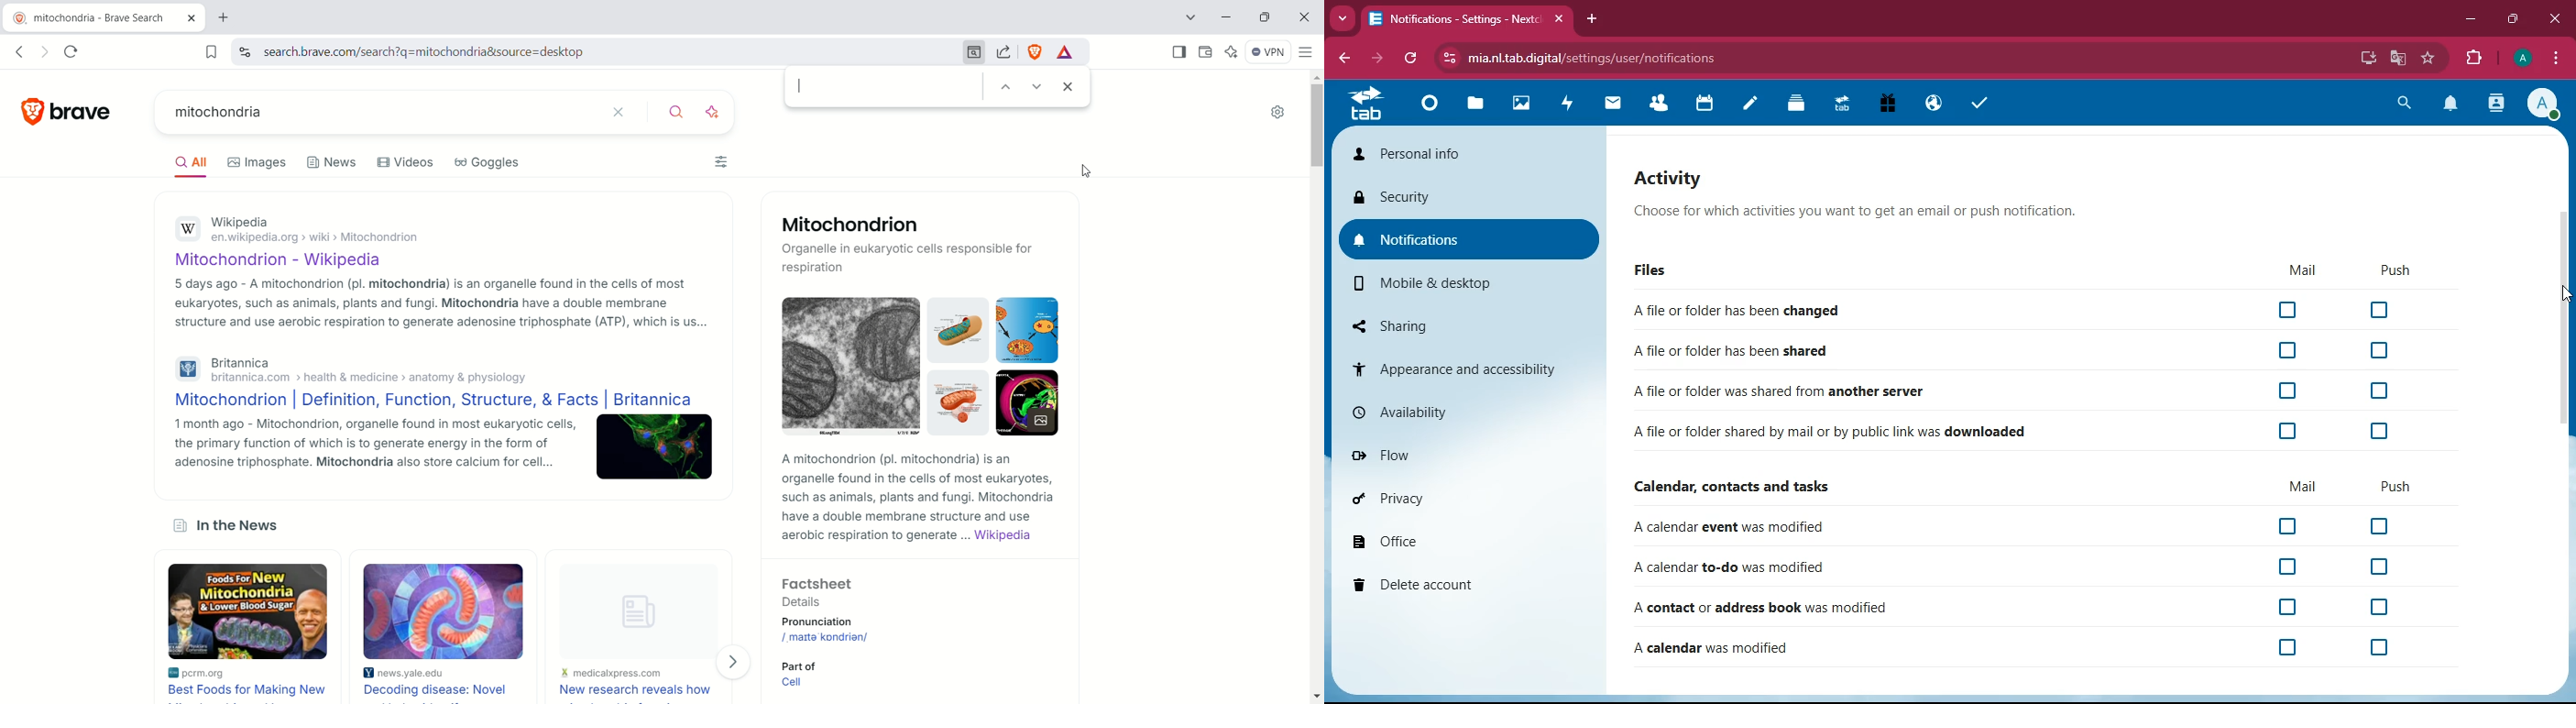  Describe the element at coordinates (2451, 104) in the screenshot. I see `notification` at that location.